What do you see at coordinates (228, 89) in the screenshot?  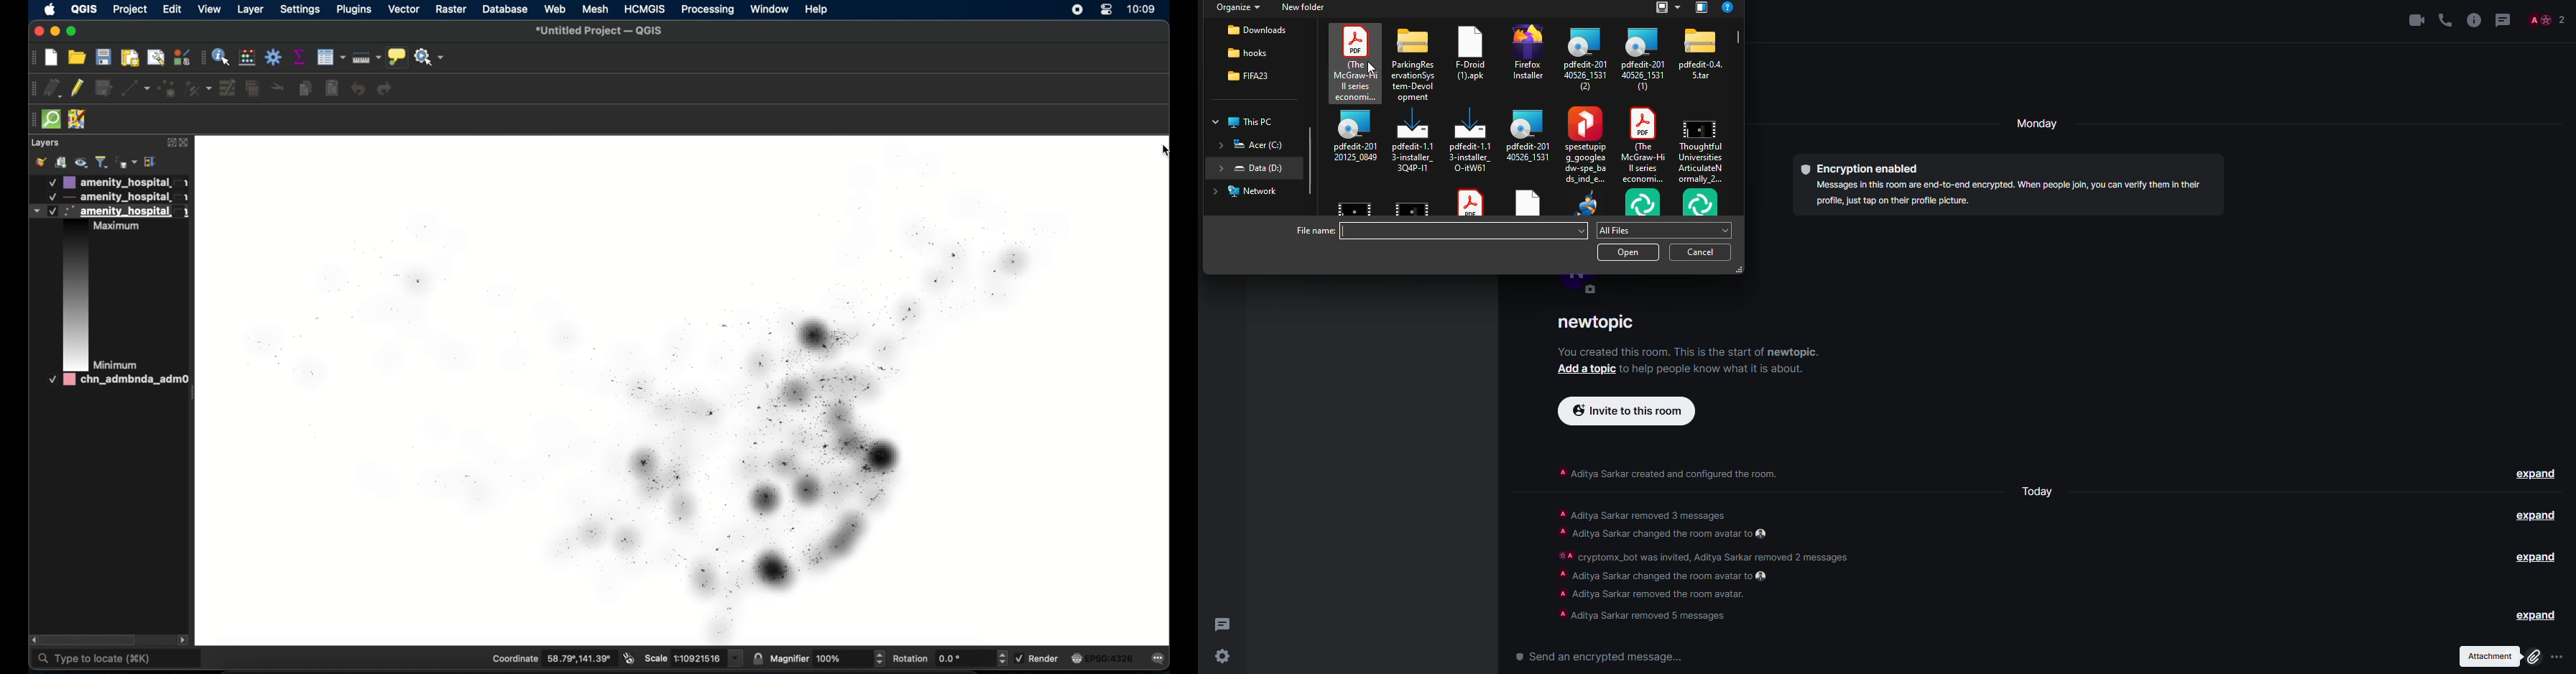 I see `modify attributes` at bounding box center [228, 89].